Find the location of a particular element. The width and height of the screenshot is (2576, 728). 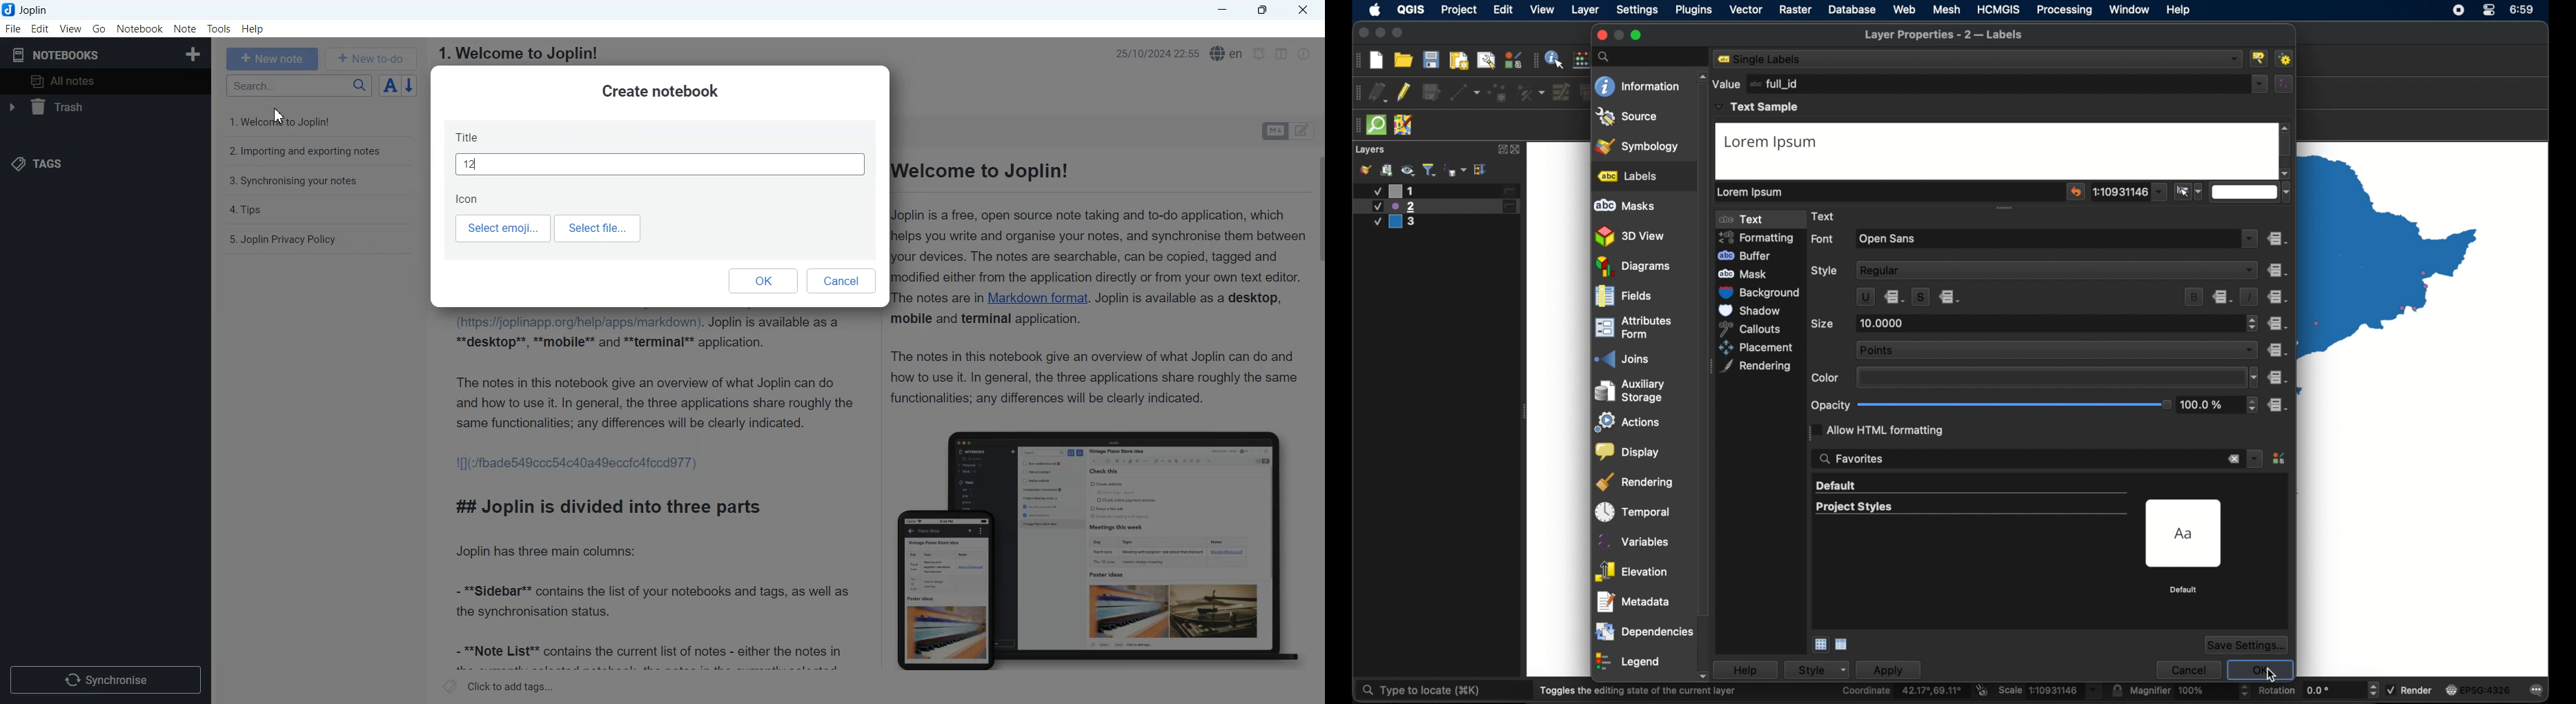

Search bar is located at coordinates (299, 86).